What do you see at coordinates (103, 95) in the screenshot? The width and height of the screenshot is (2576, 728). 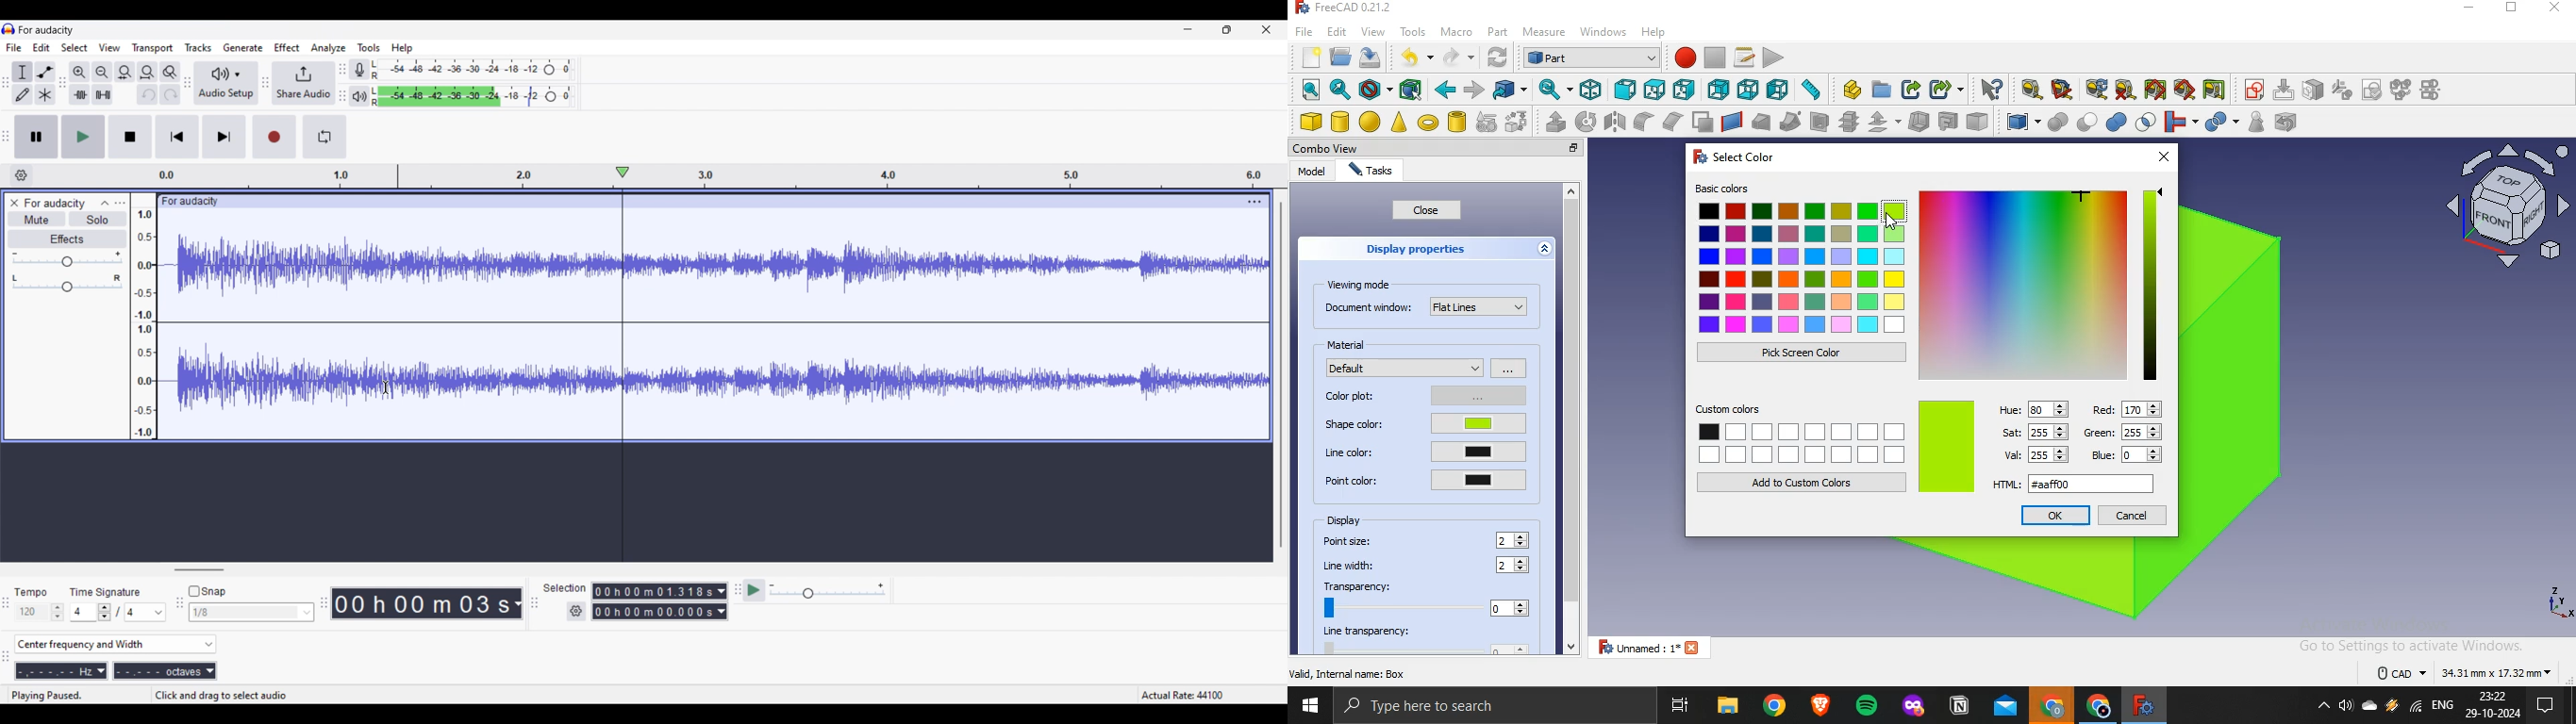 I see `Silence audio selection` at bounding box center [103, 95].